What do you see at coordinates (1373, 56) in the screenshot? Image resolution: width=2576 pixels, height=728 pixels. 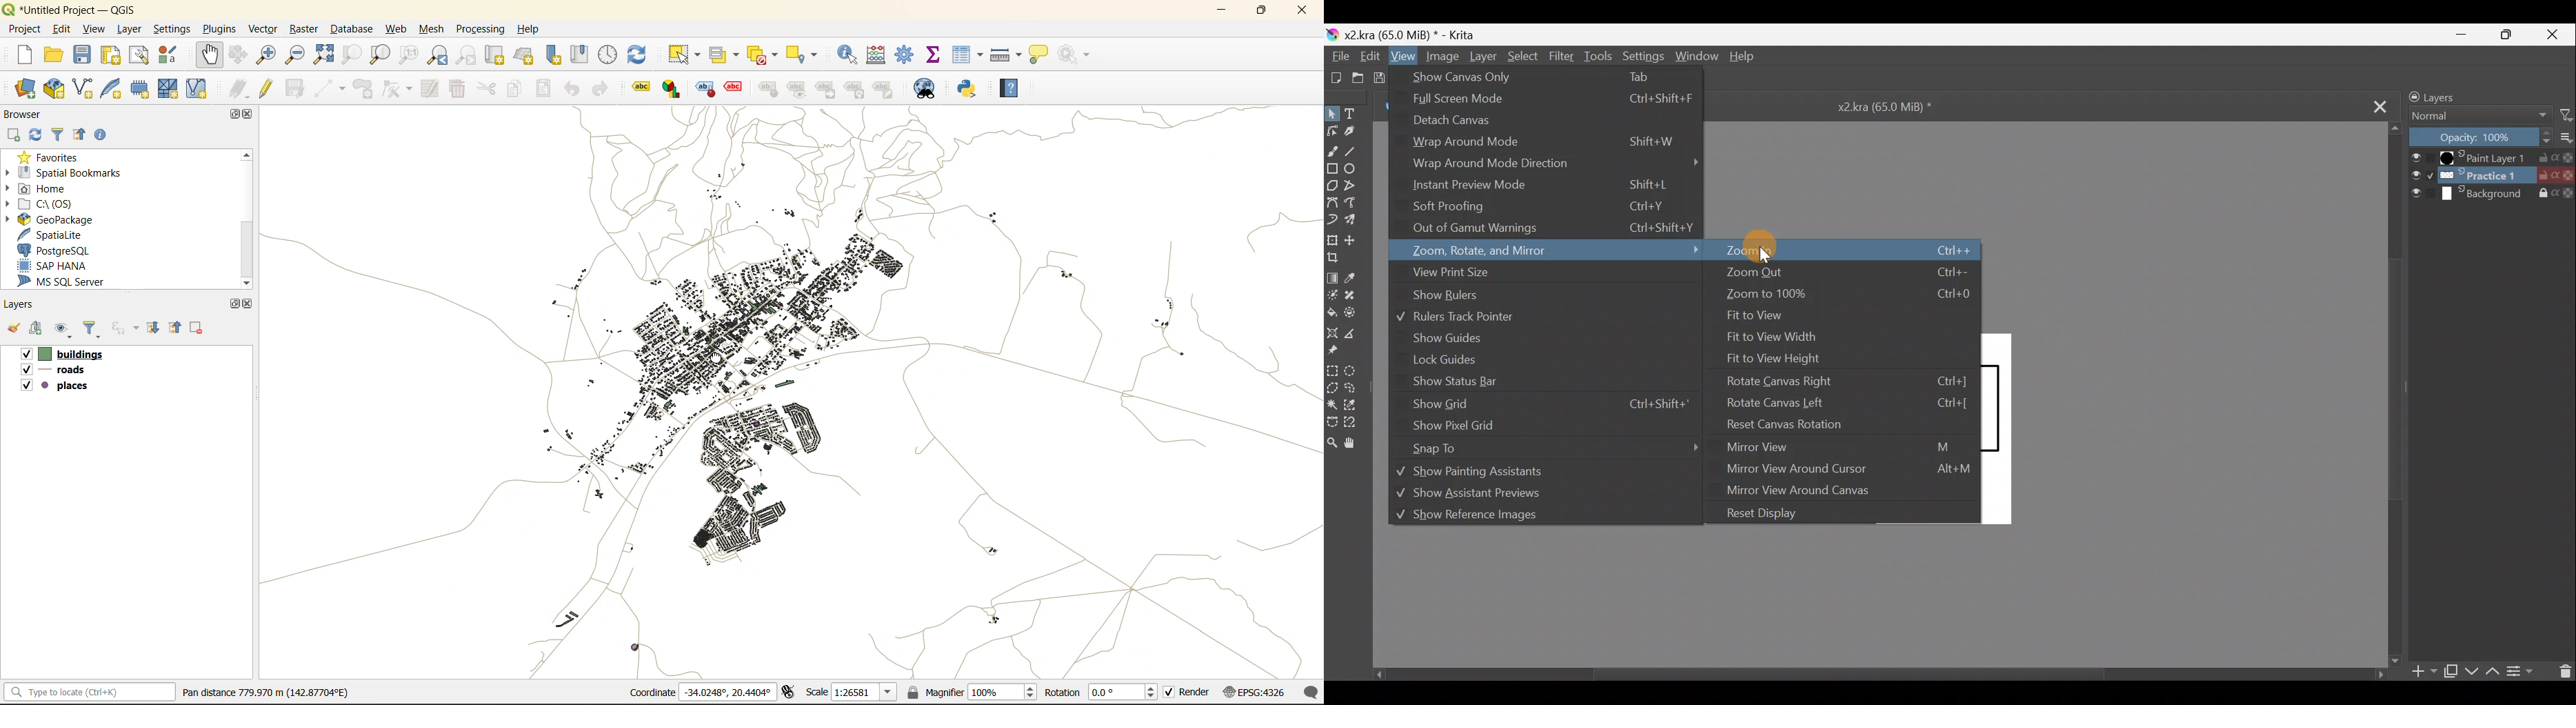 I see `Edit` at bounding box center [1373, 56].